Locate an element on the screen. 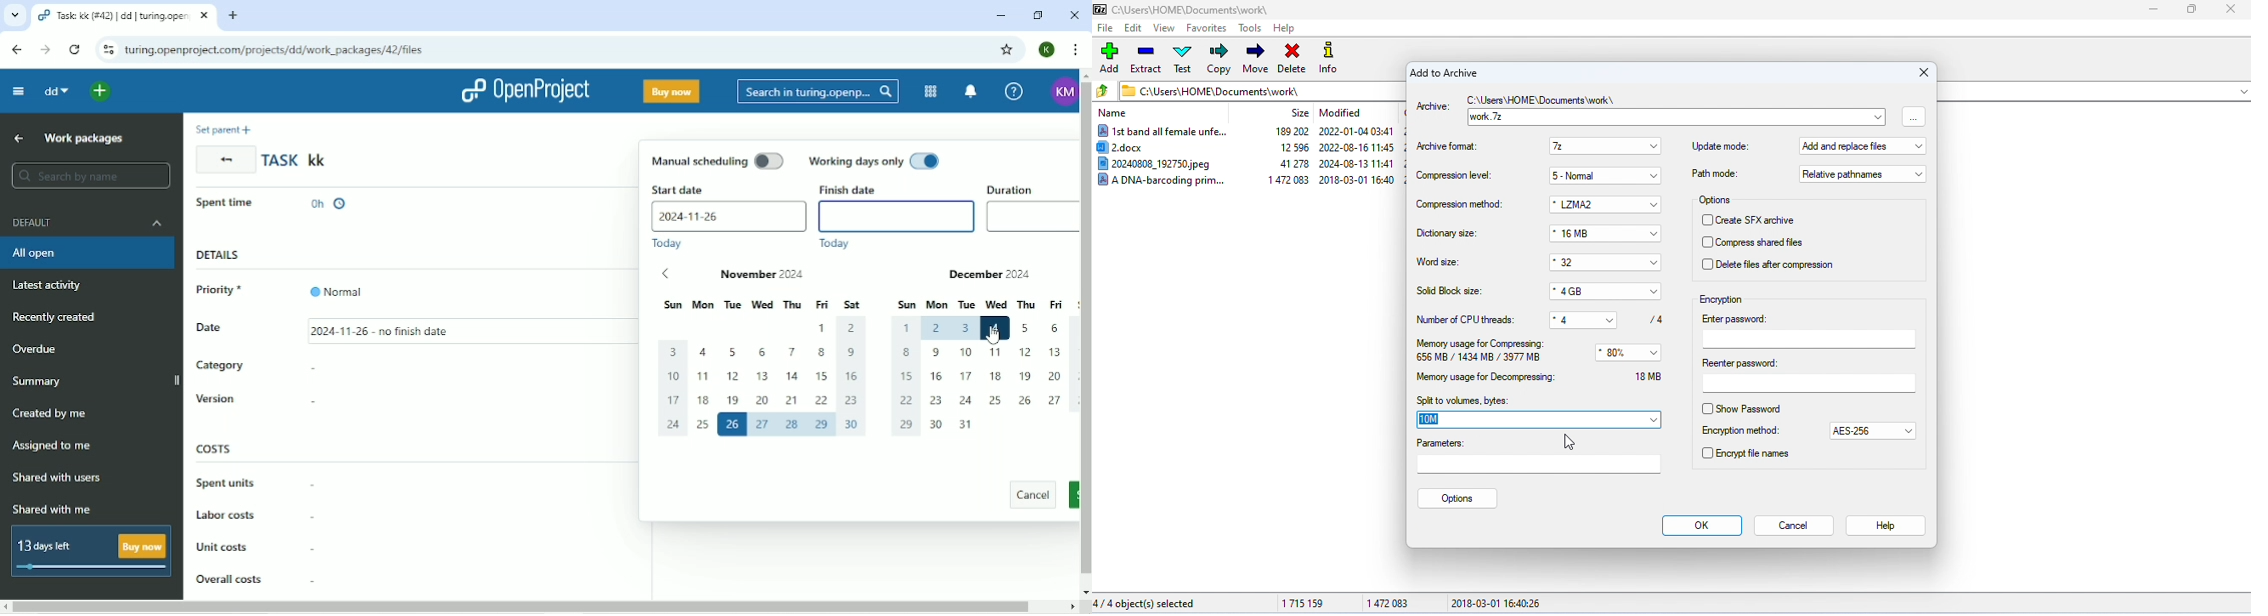 The width and height of the screenshot is (2268, 616). Spent units is located at coordinates (255, 482).